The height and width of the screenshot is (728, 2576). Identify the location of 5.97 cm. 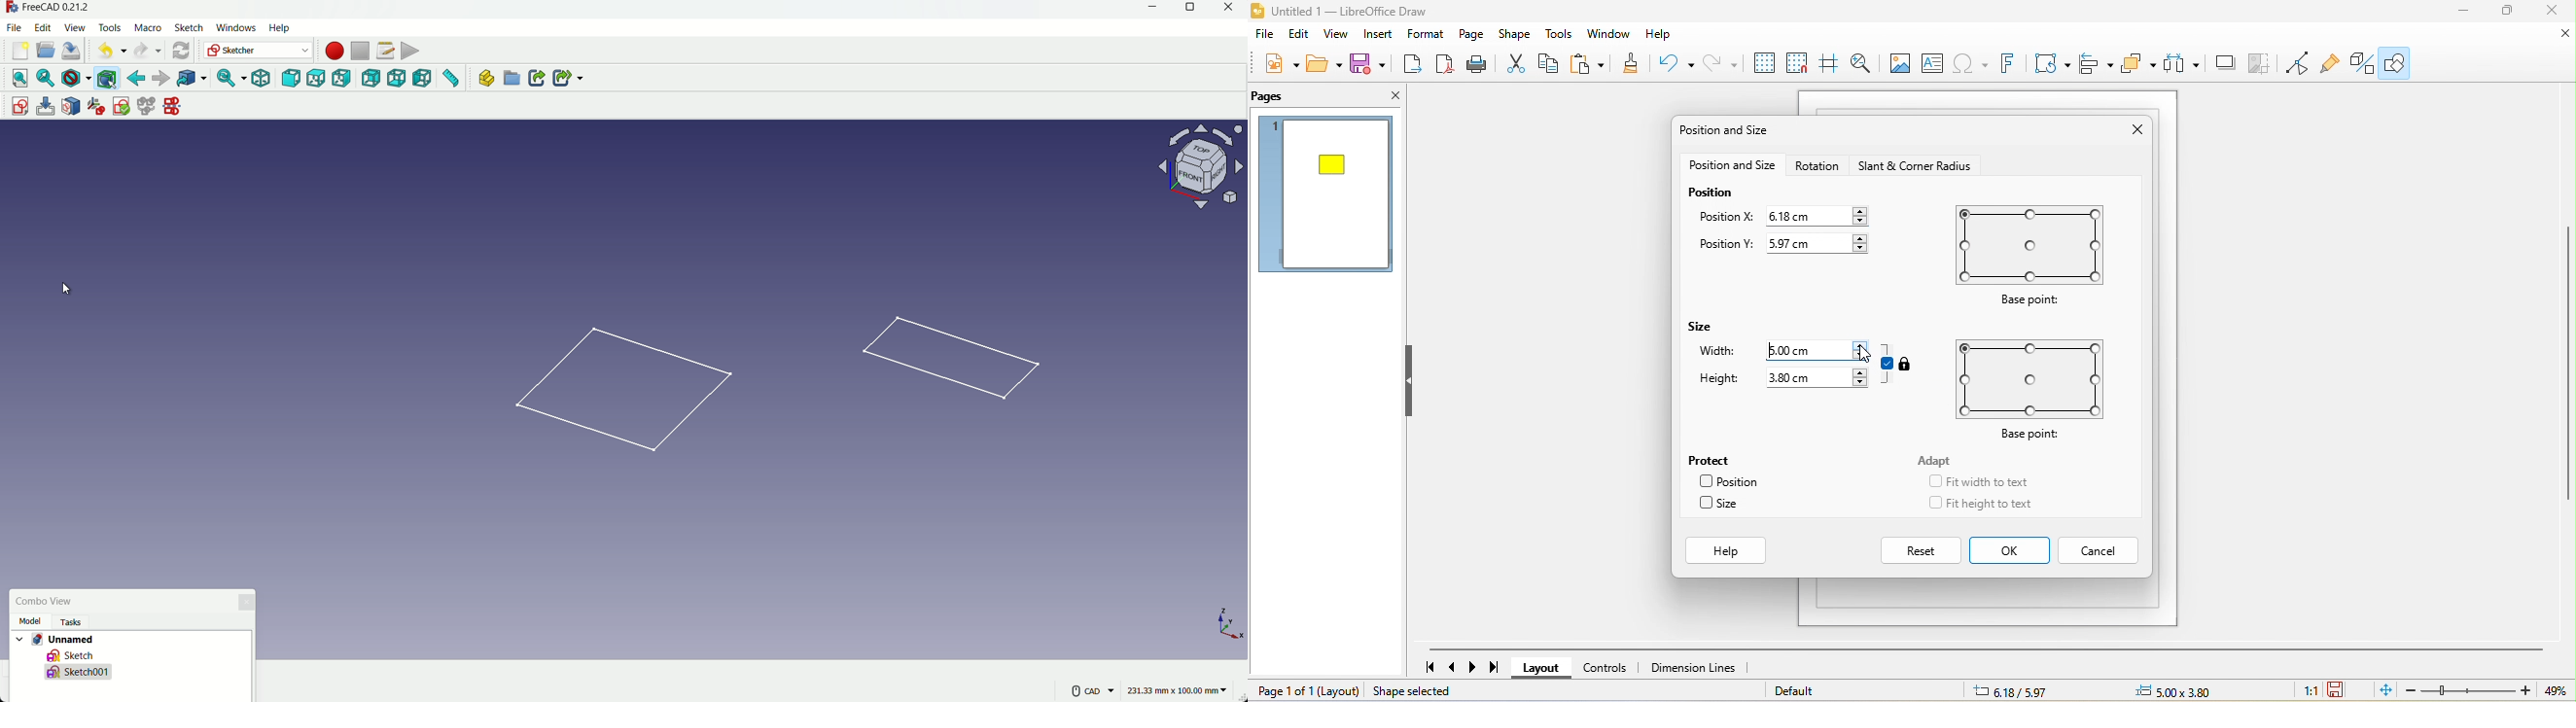
(1819, 244).